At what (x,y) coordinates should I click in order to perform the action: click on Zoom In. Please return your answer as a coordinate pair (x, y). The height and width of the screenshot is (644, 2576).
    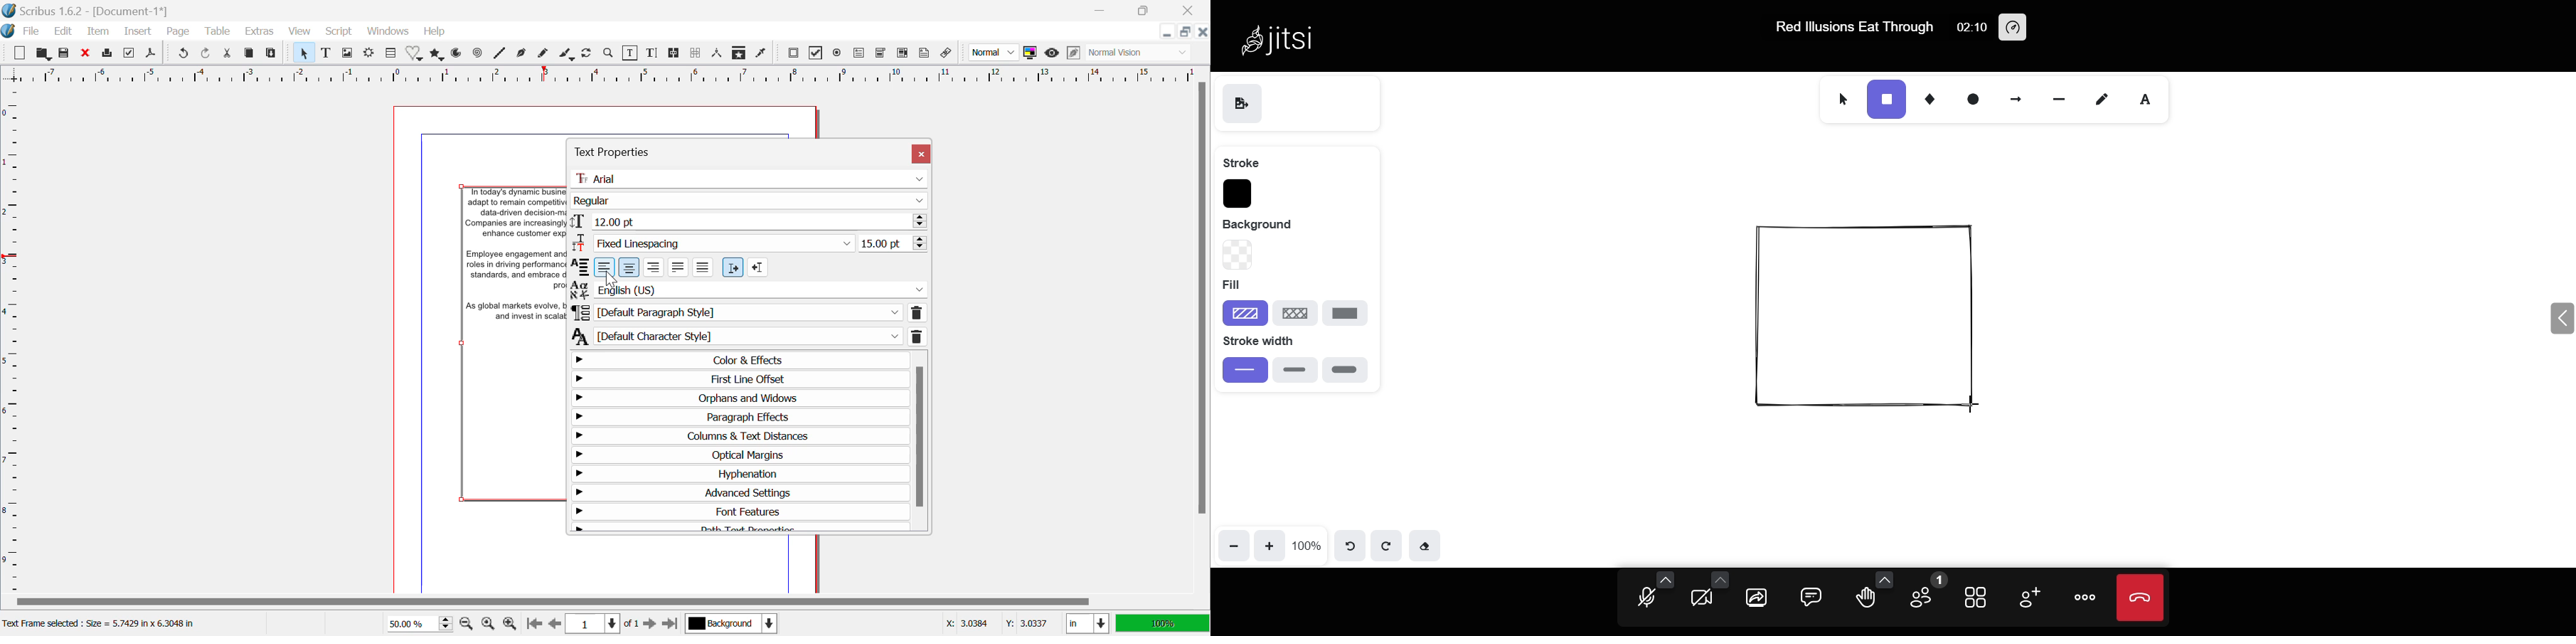
    Looking at the image, I should click on (511, 624).